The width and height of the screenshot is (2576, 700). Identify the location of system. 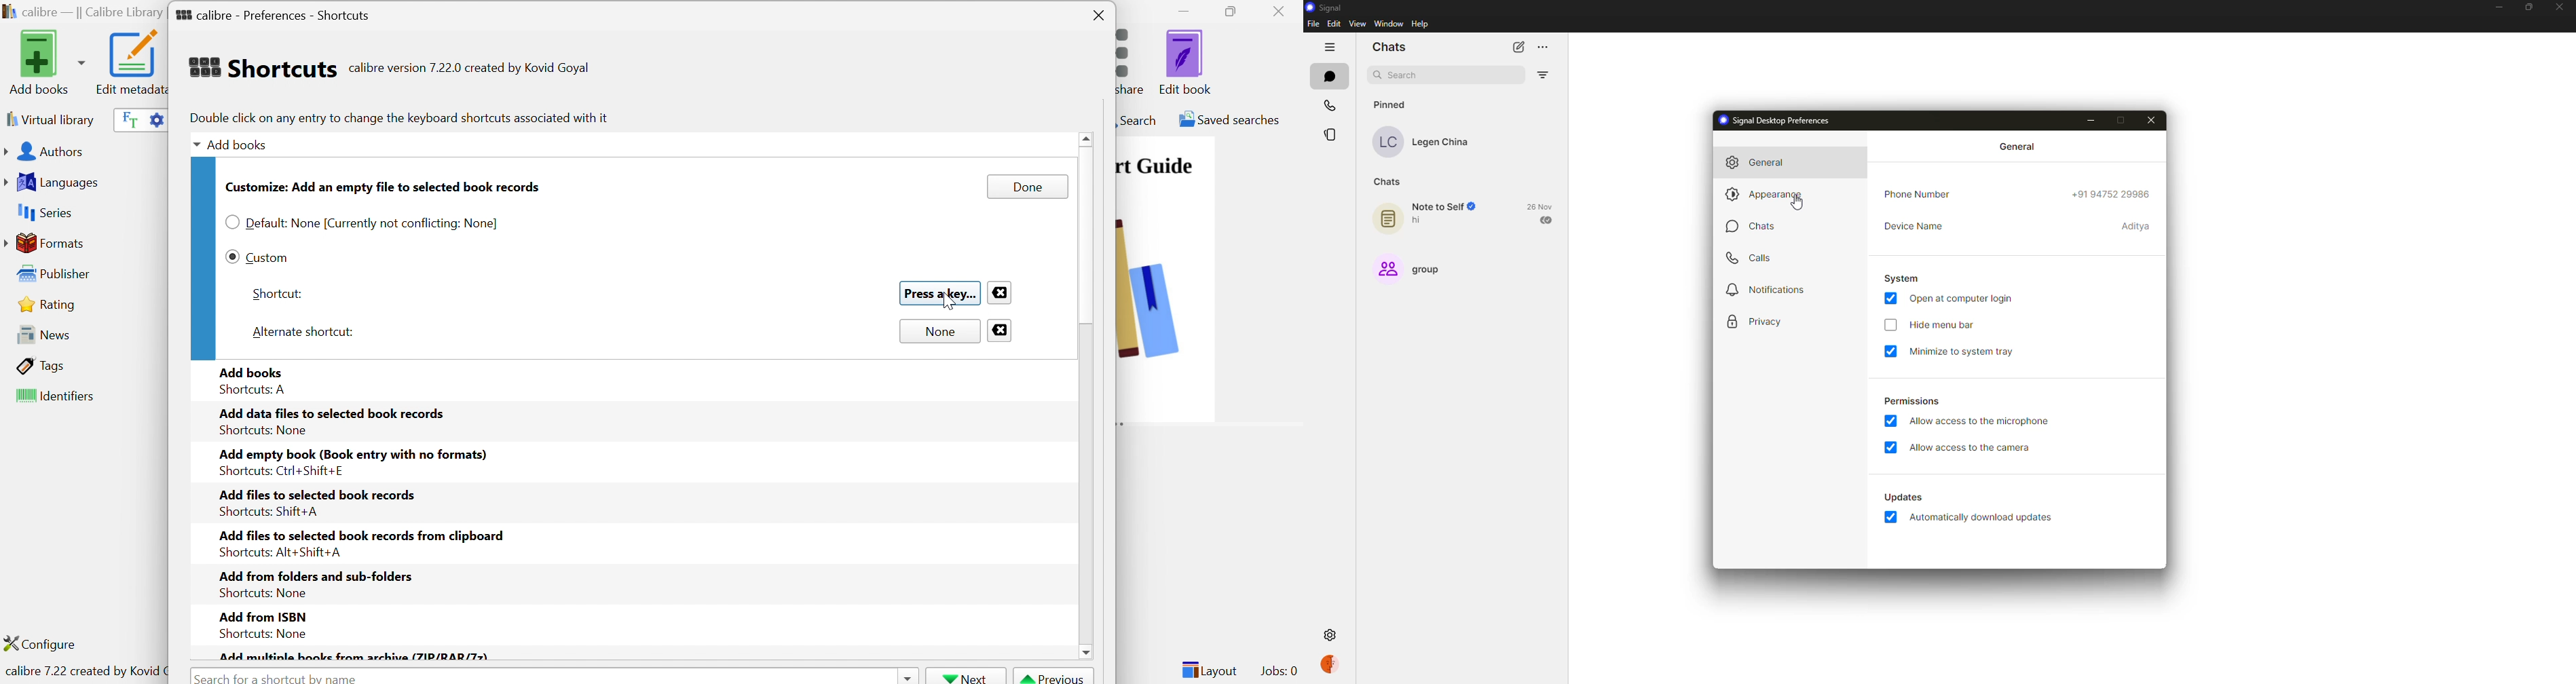
(1904, 278).